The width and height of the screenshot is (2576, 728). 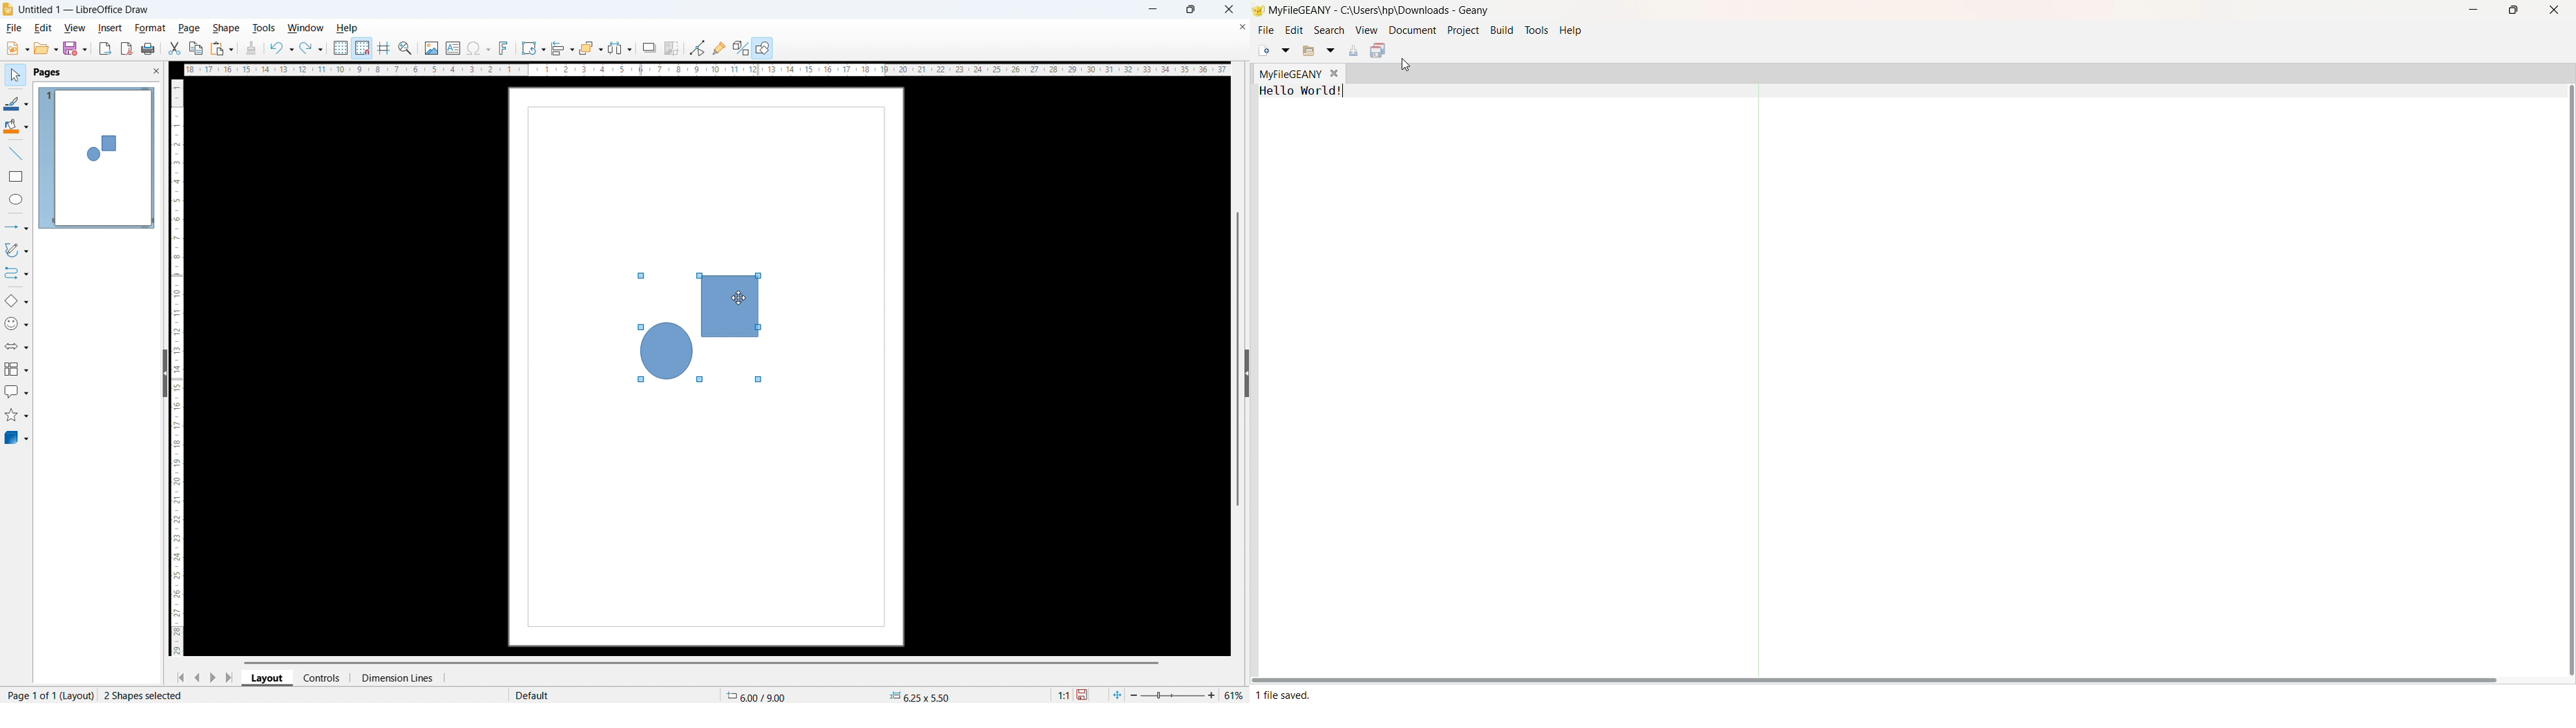 What do you see at coordinates (198, 678) in the screenshot?
I see `previous page` at bounding box center [198, 678].